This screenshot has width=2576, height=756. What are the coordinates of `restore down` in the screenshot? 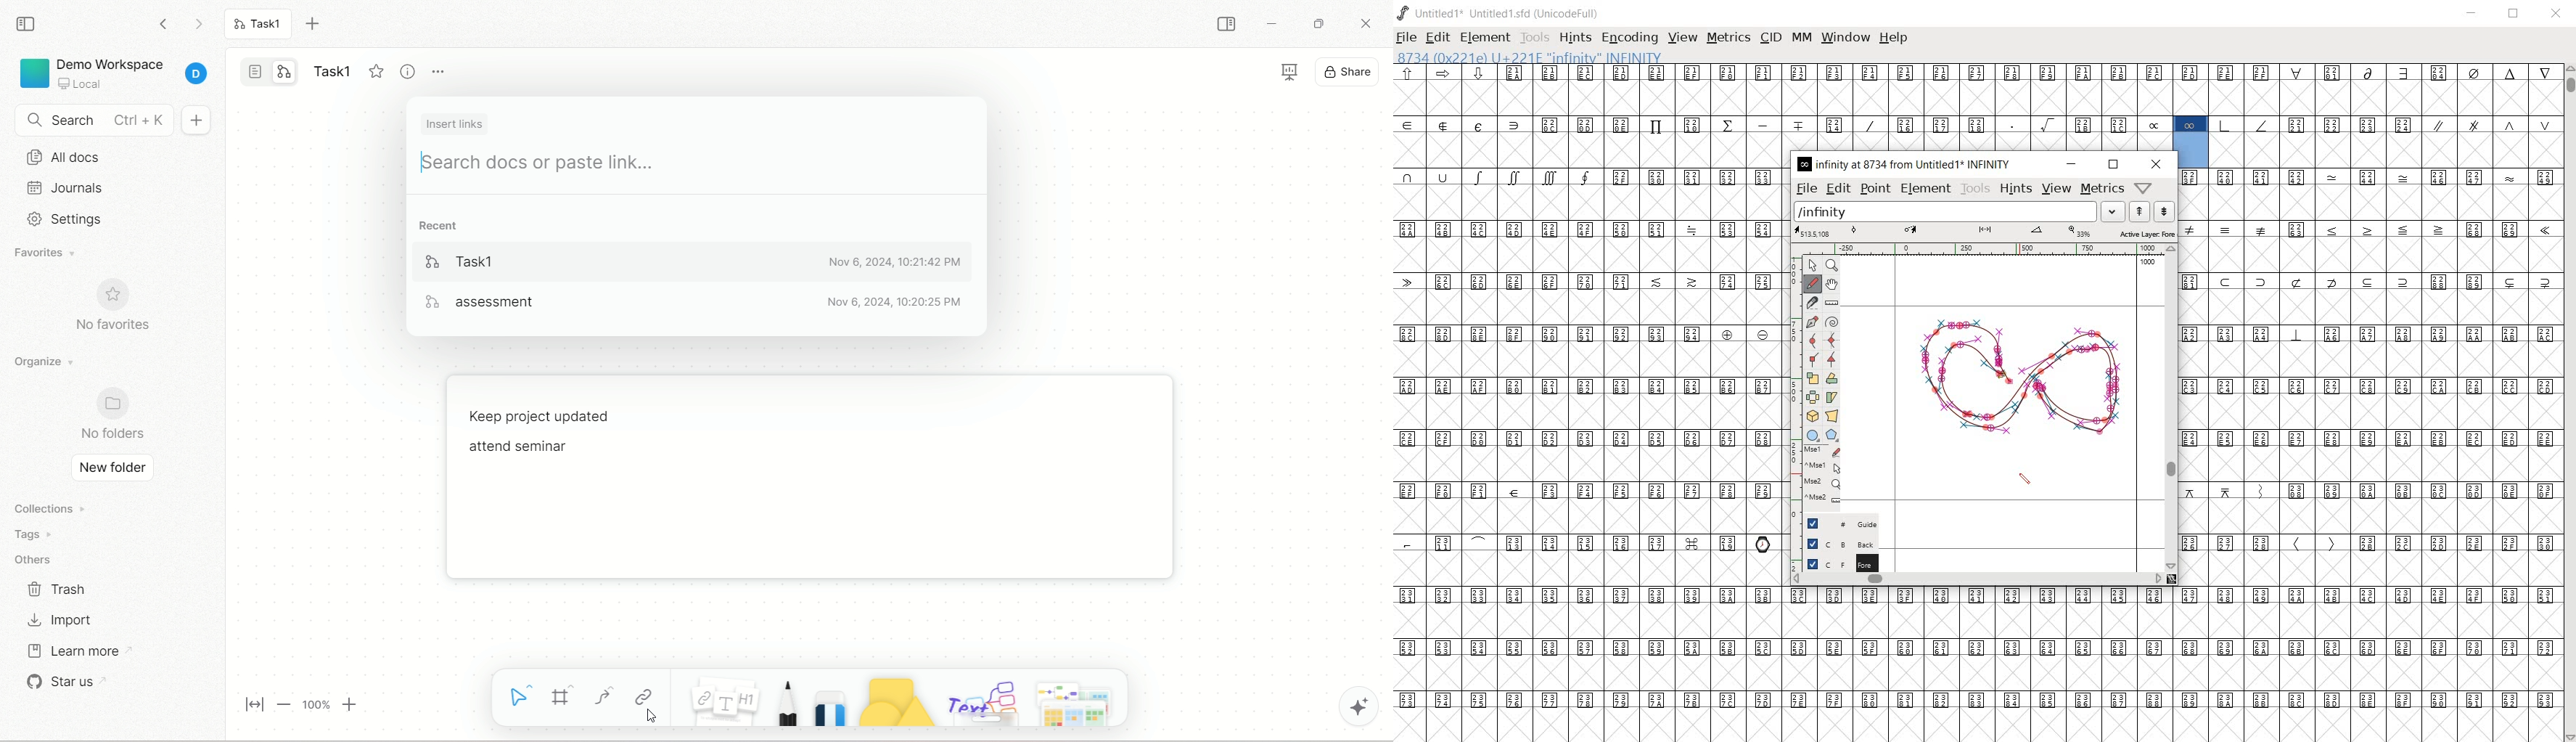 It's located at (2516, 15).